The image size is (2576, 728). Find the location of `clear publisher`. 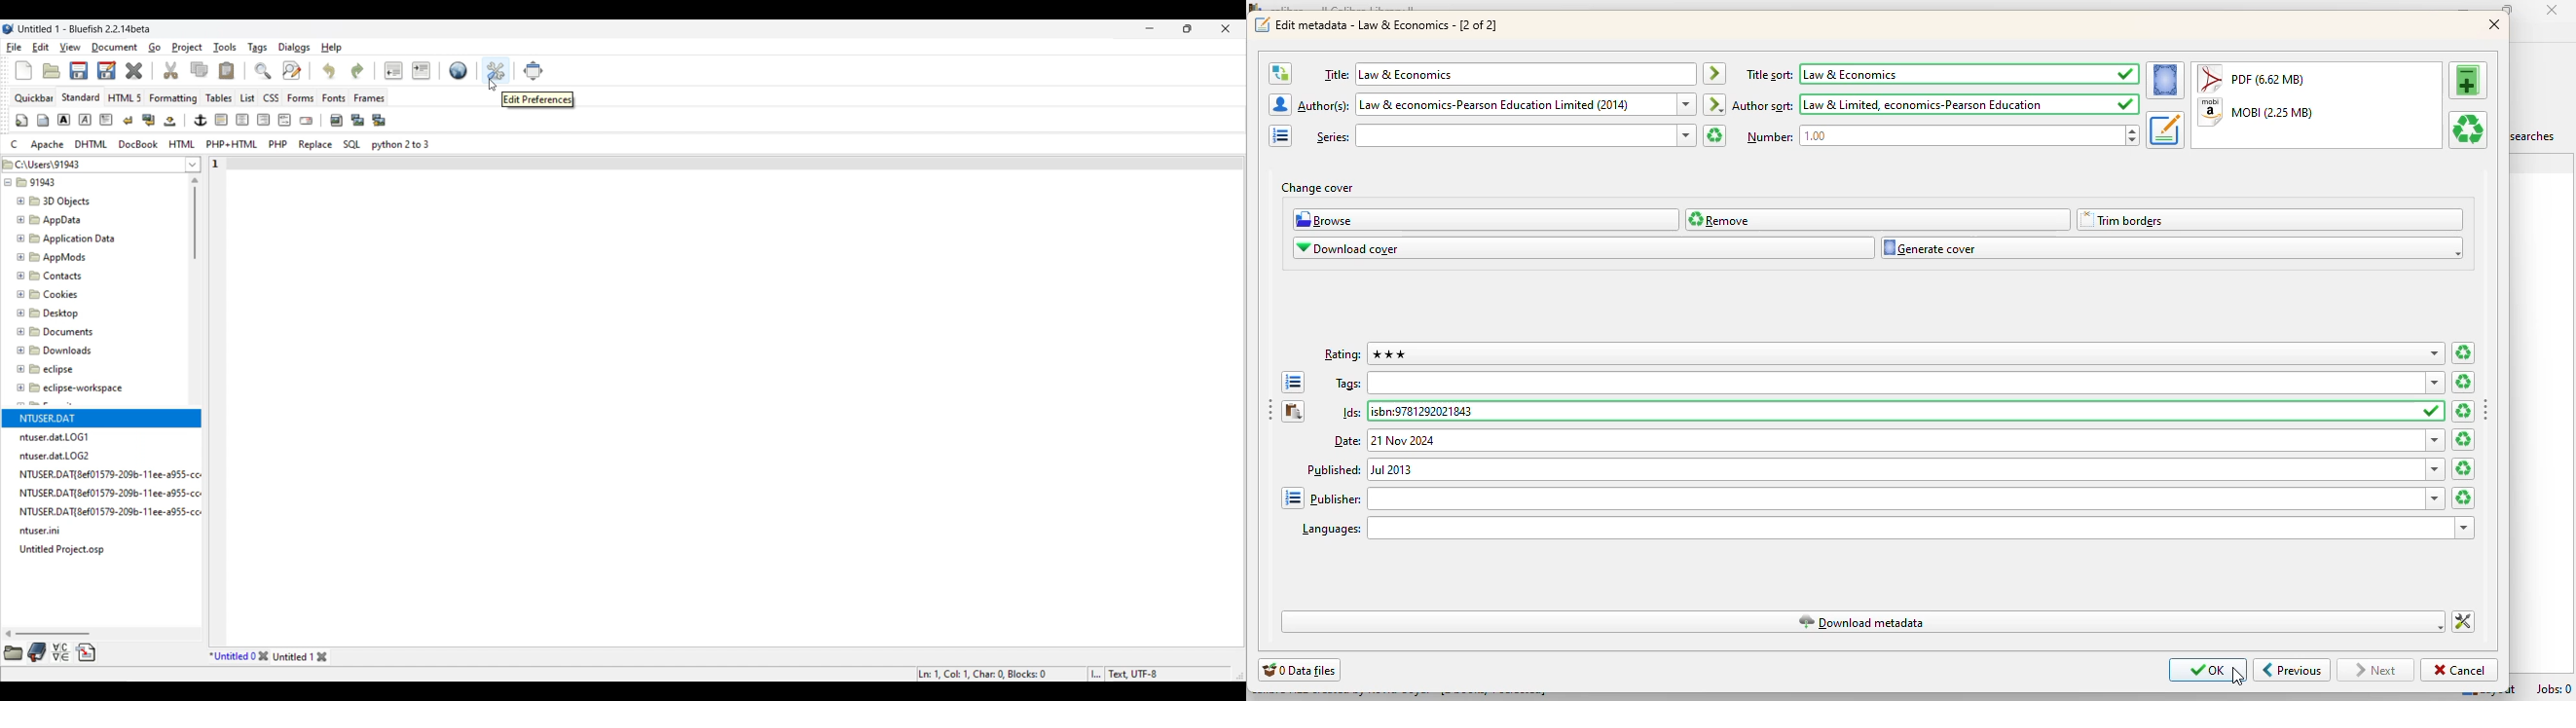

clear publisher is located at coordinates (2463, 498).